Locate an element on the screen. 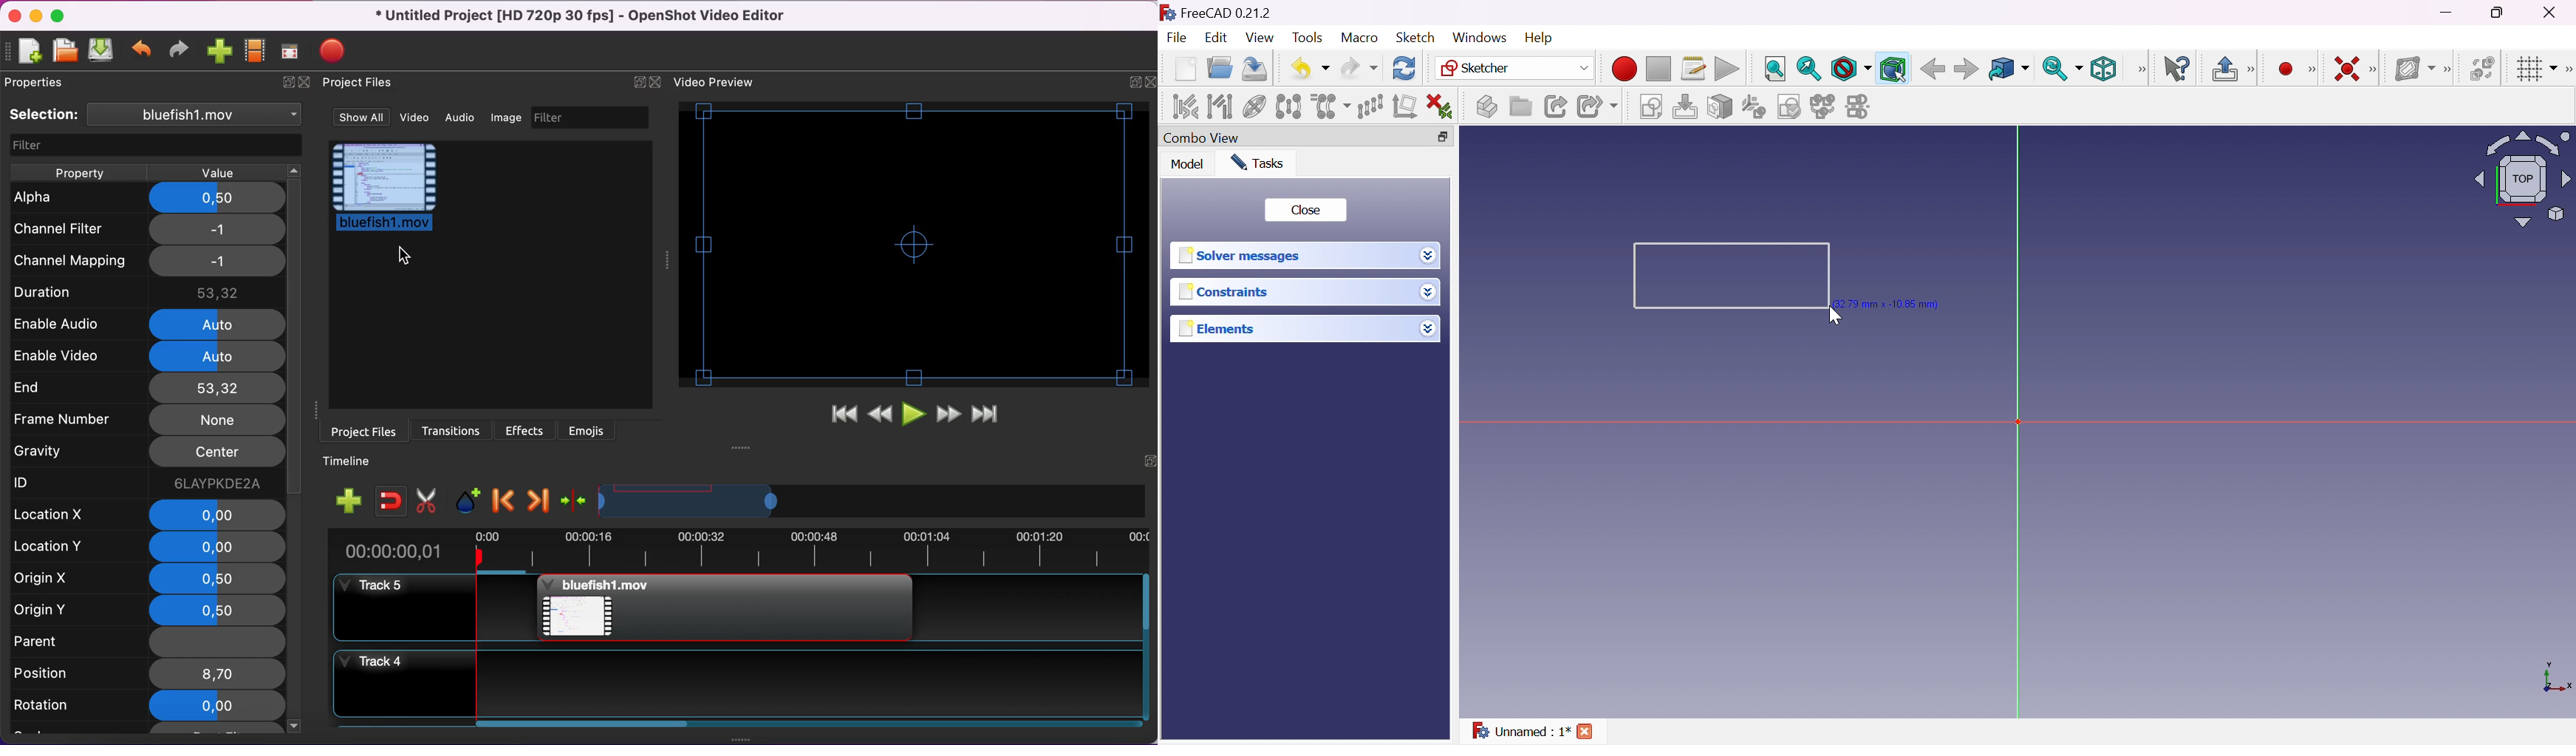 Image resolution: width=2576 pixels, height=756 pixels. new project is located at coordinates (28, 54).